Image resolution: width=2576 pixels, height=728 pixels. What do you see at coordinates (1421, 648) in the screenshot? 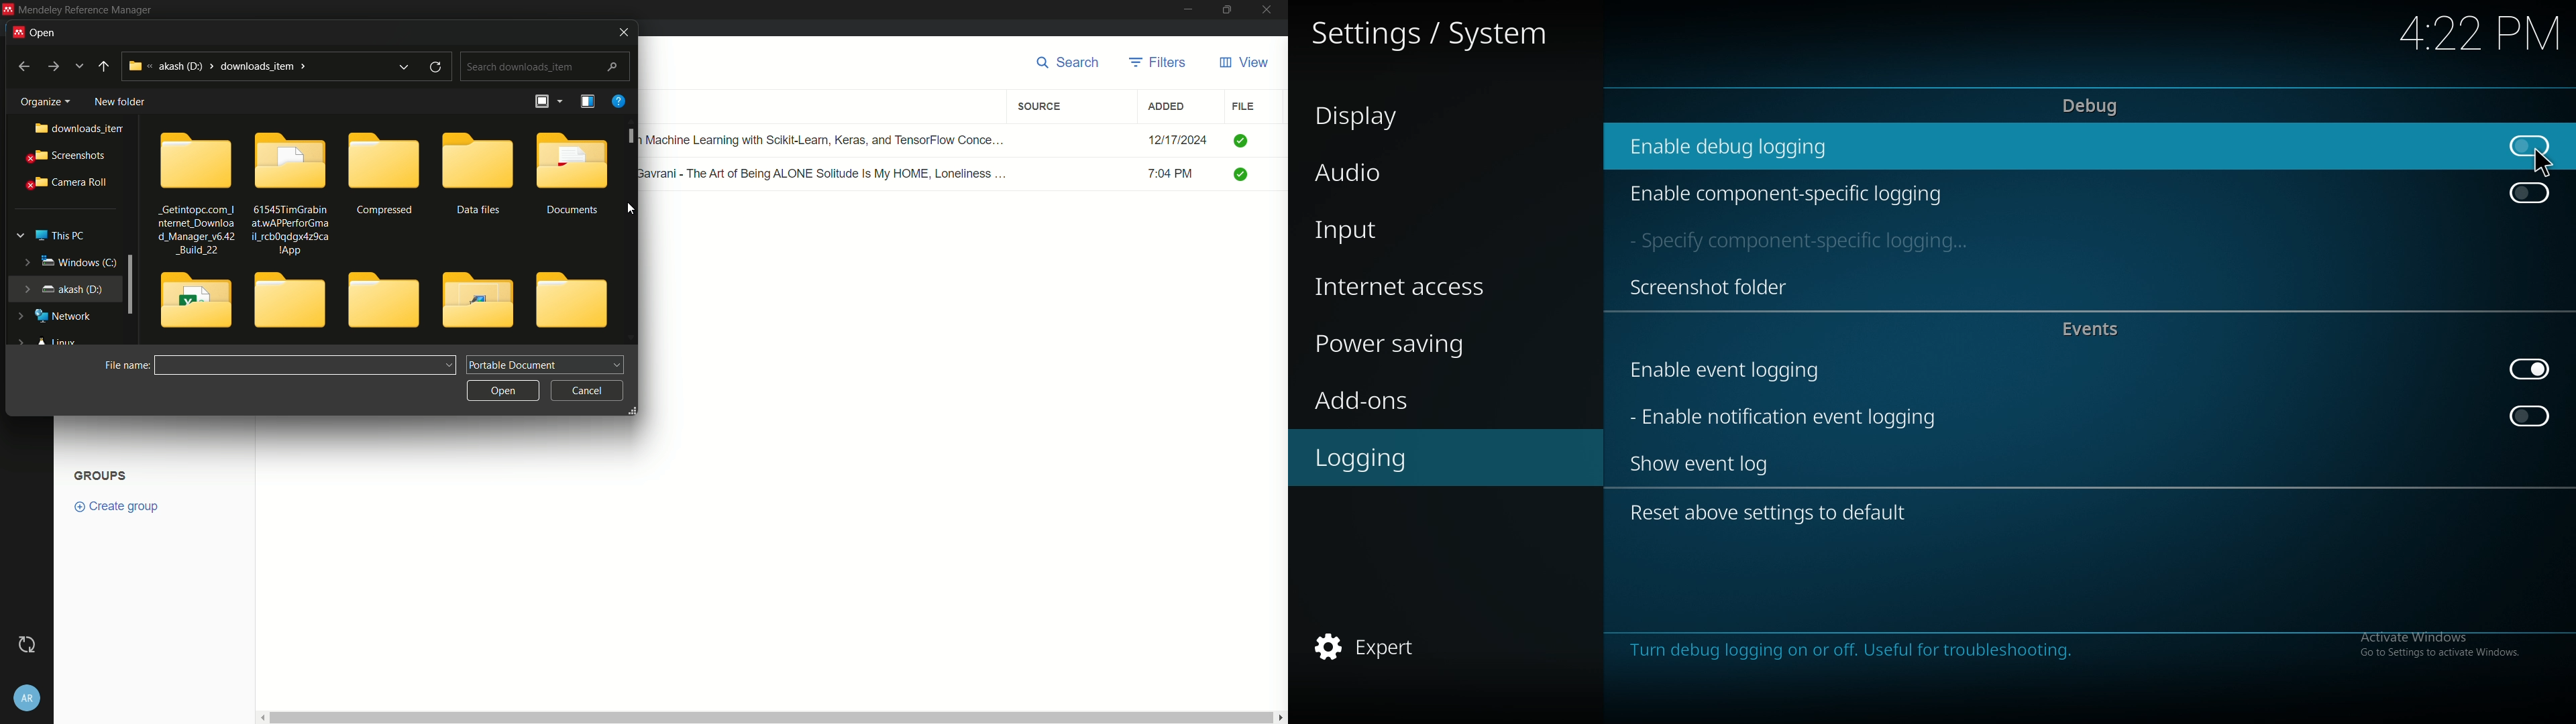
I see `expert` at bounding box center [1421, 648].